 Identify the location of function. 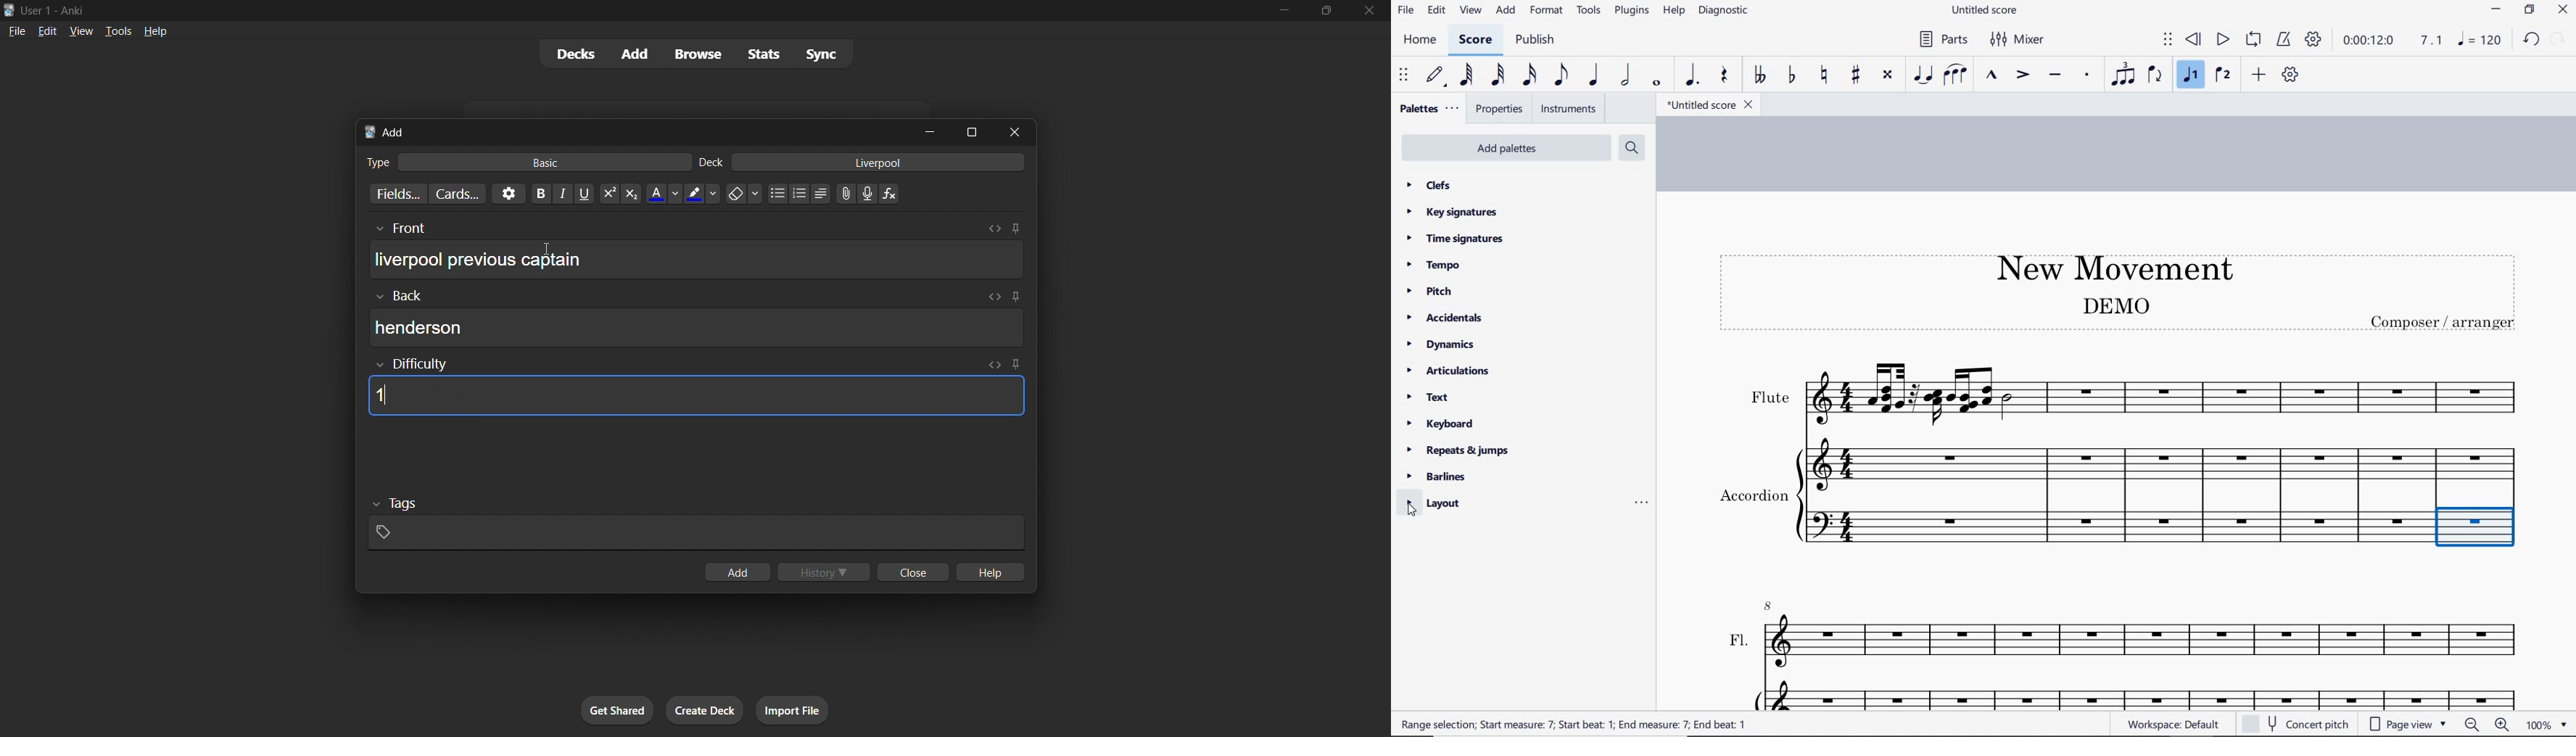
(894, 194).